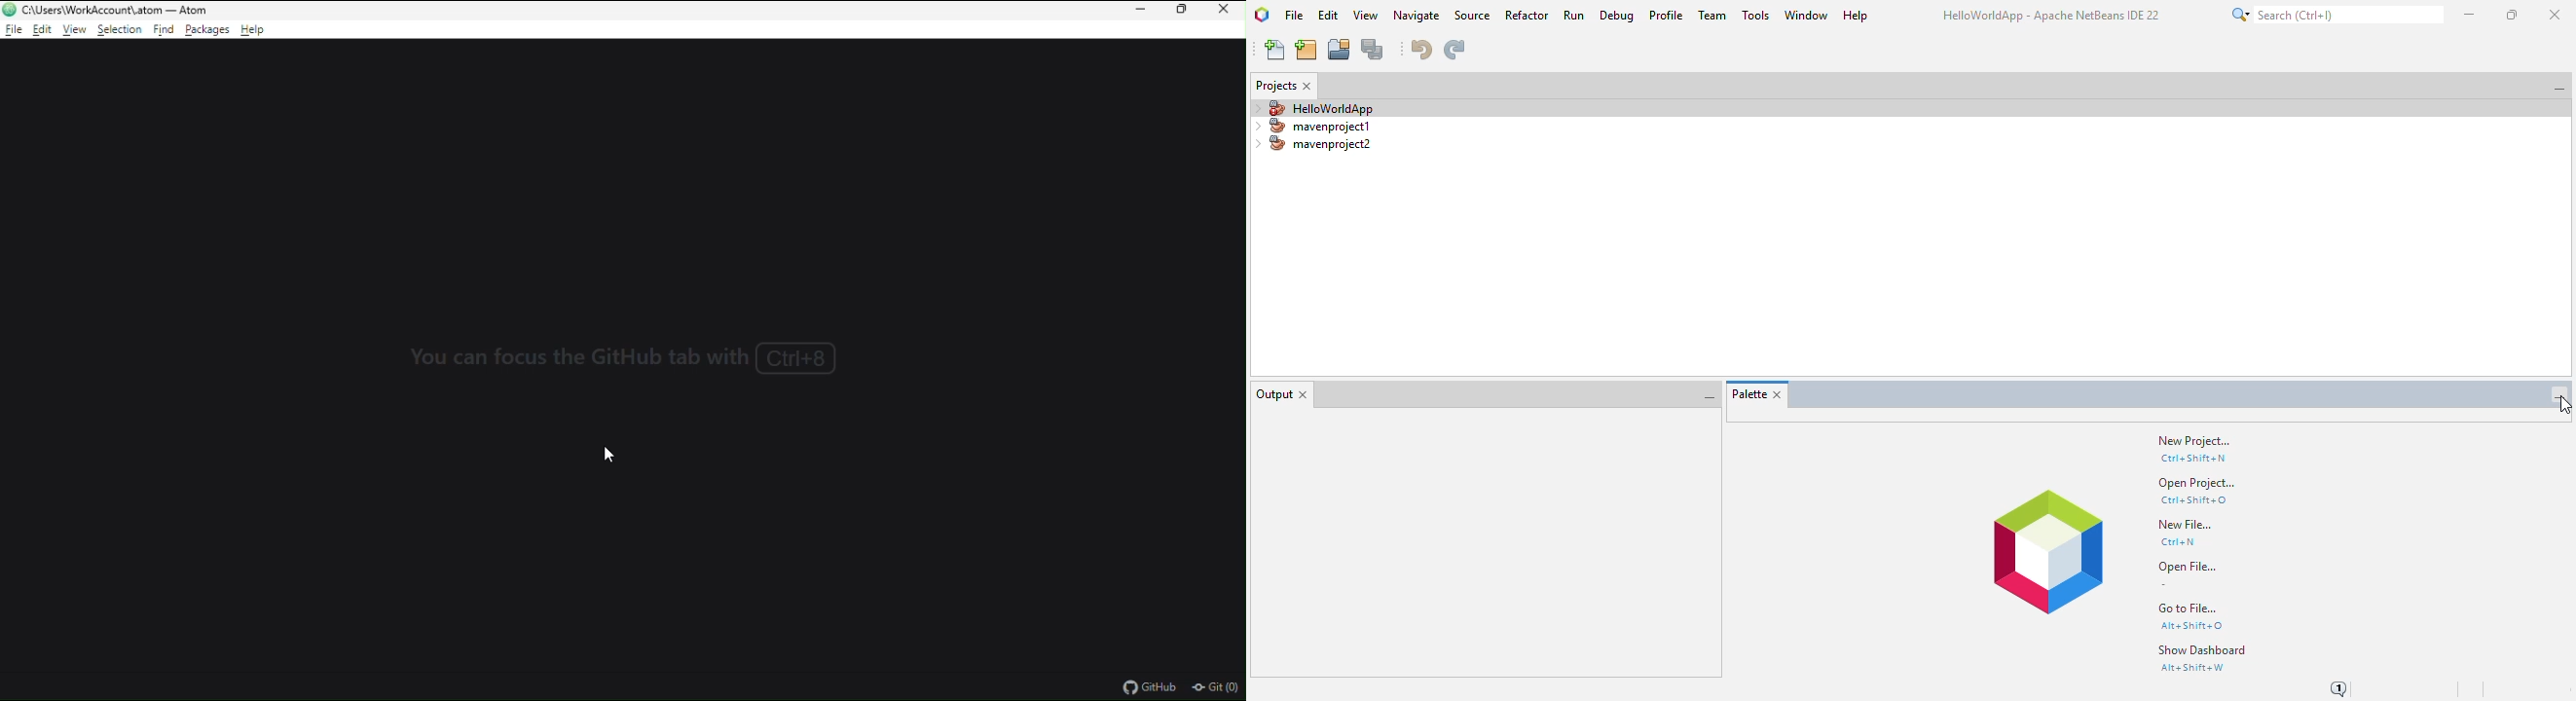 This screenshot has width=2576, height=728. Describe the element at coordinates (2194, 460) in the screenshot. I see `shortcut for new project` at that location.